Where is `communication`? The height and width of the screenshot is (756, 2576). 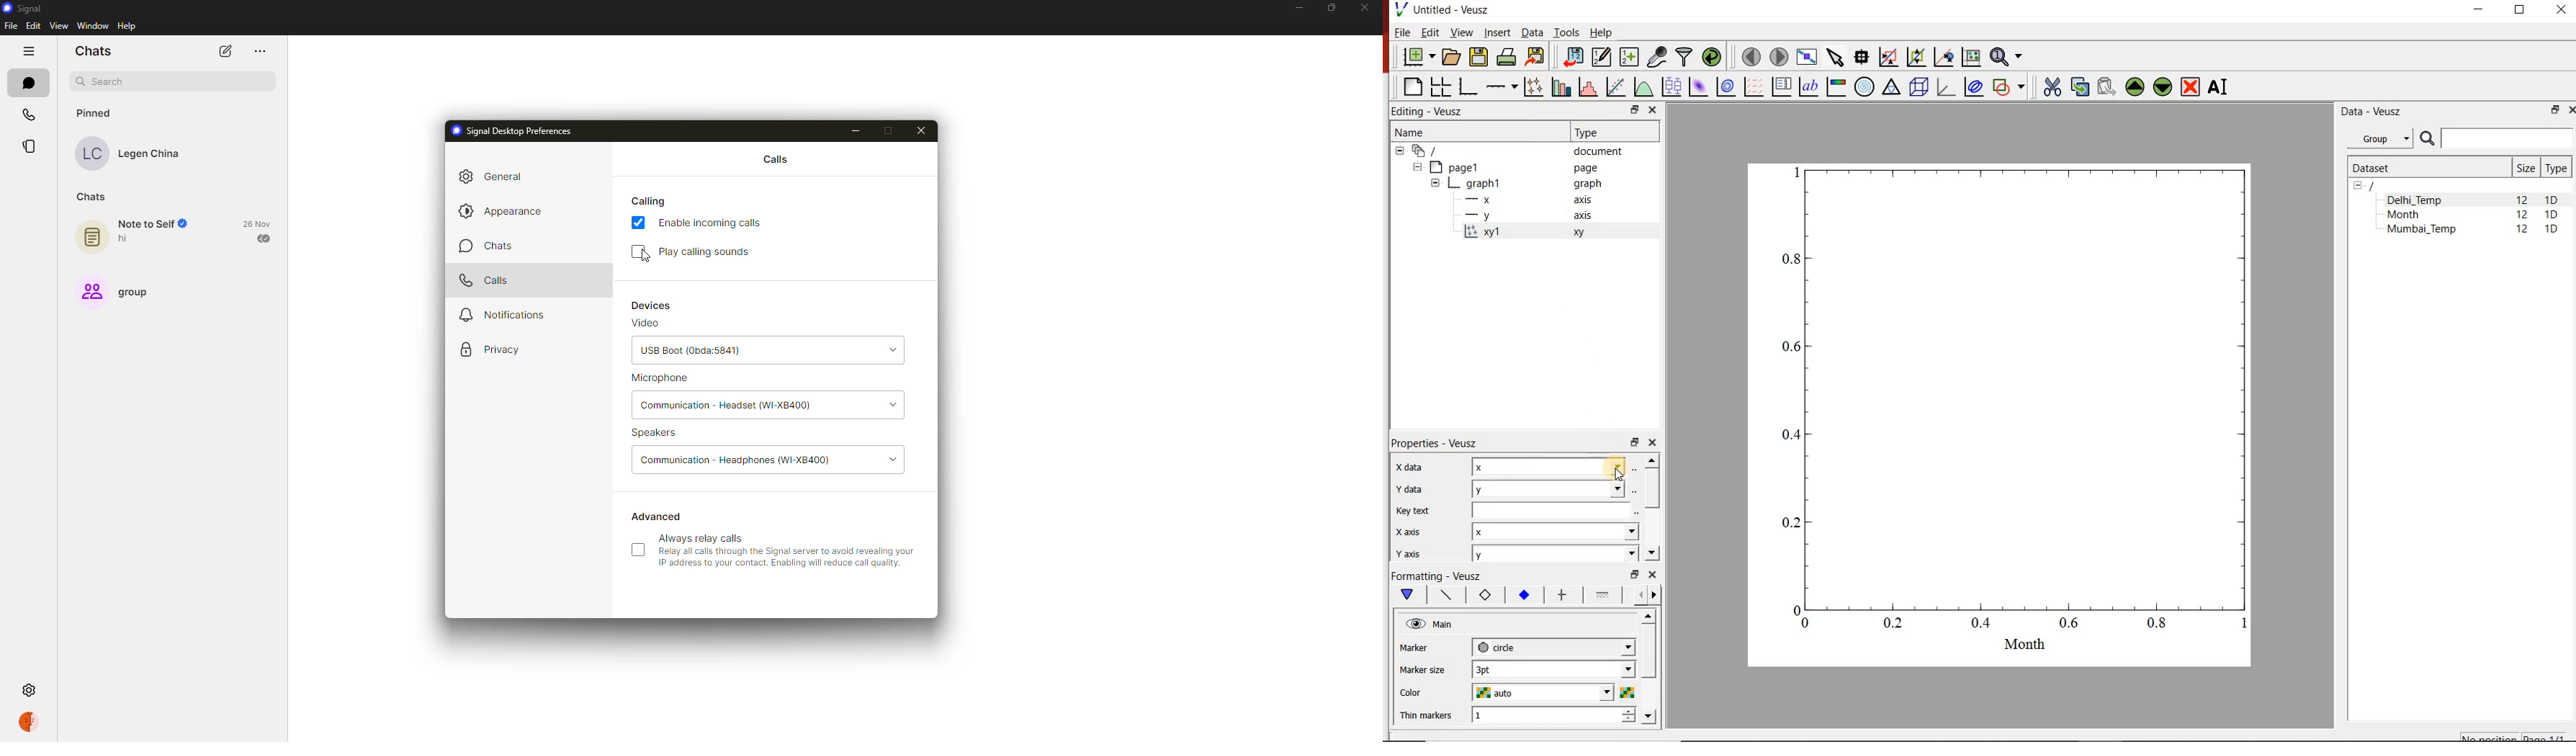
communication is located at coordinates (742, 460).